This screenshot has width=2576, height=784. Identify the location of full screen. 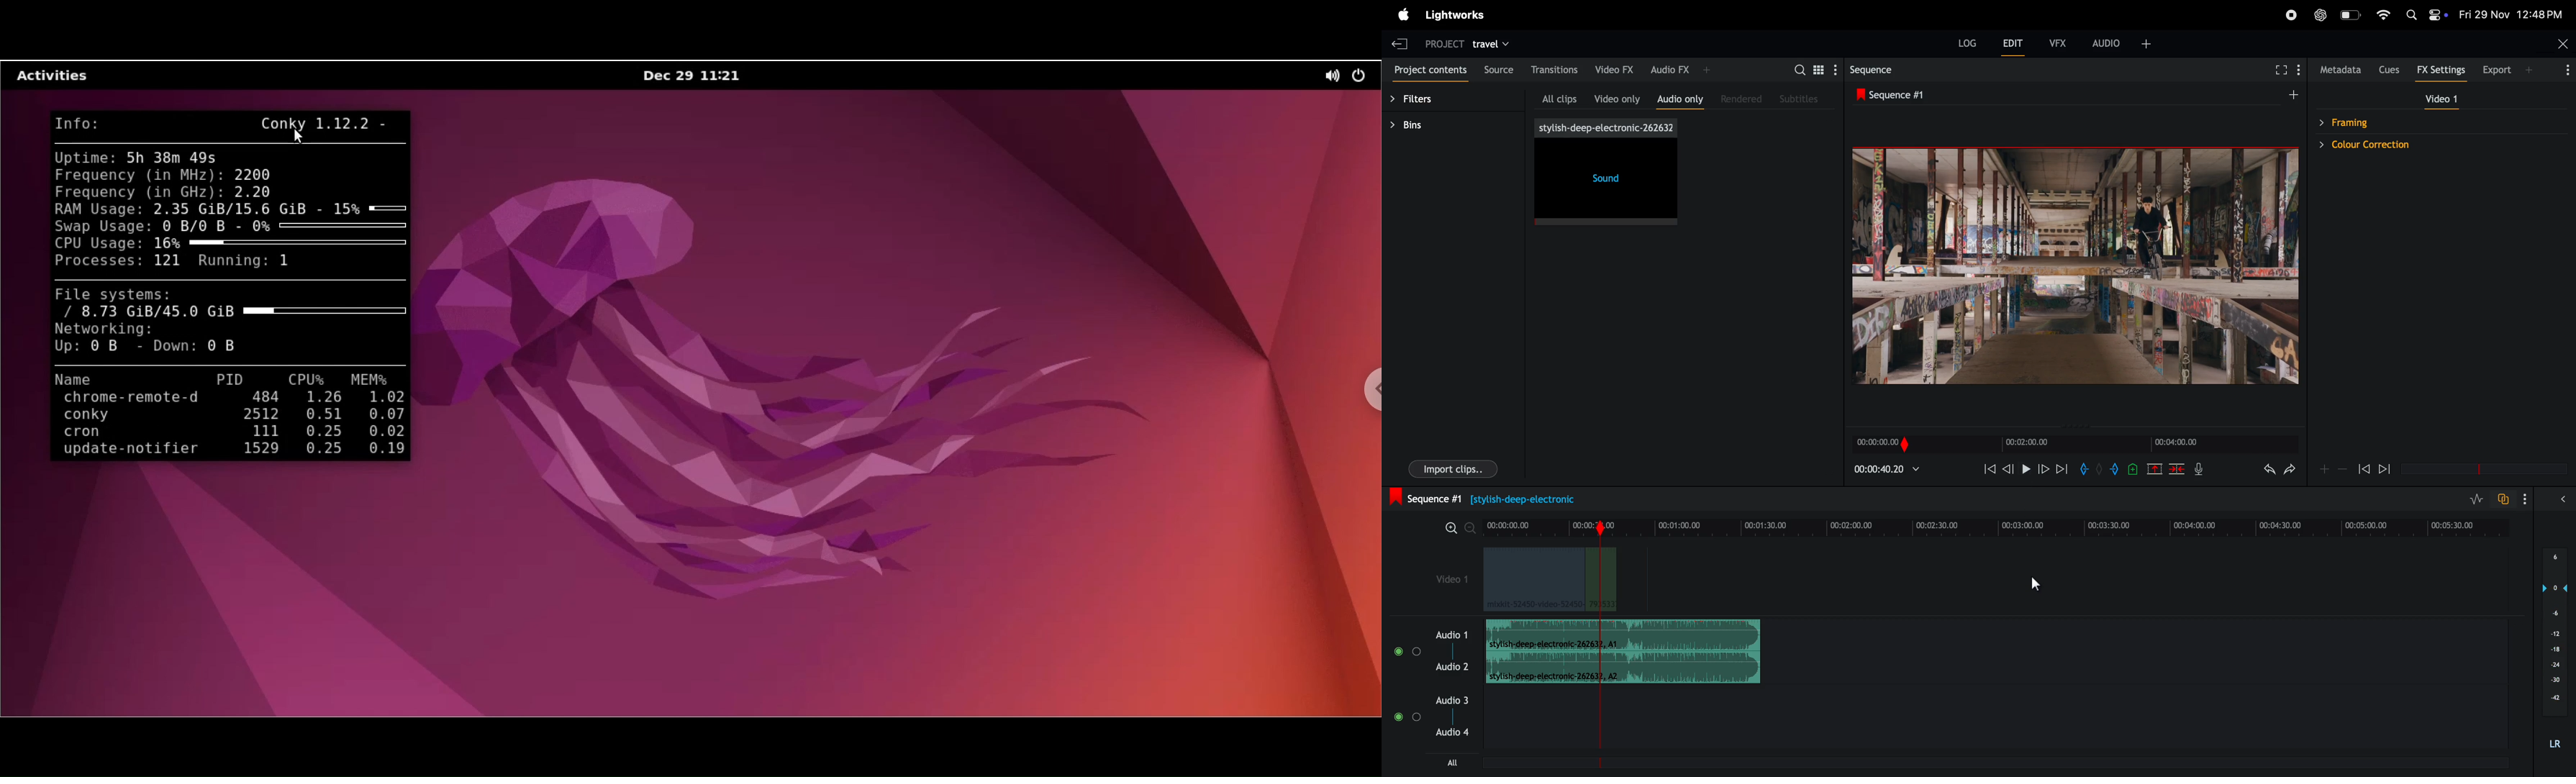
(2279, 71).